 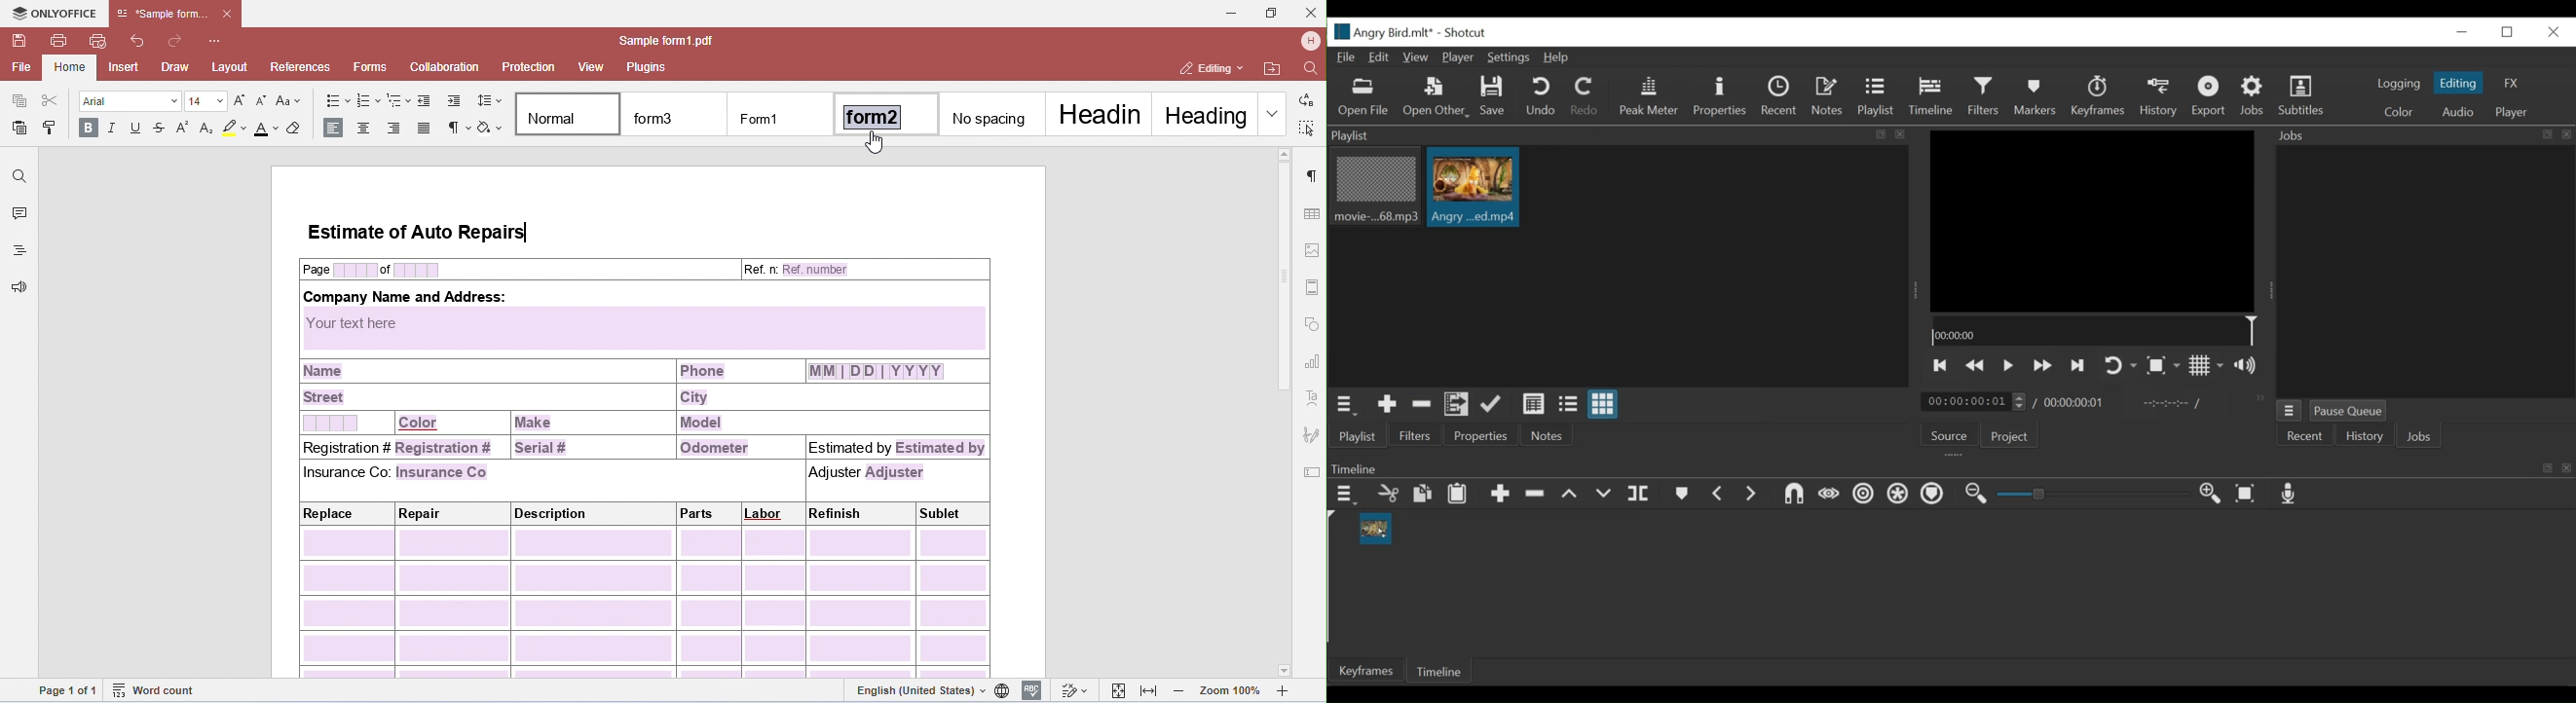 What do you see at coordinates (1382, 31) in the screenshot?
I see `File name` at bounding box center [1382, 31].